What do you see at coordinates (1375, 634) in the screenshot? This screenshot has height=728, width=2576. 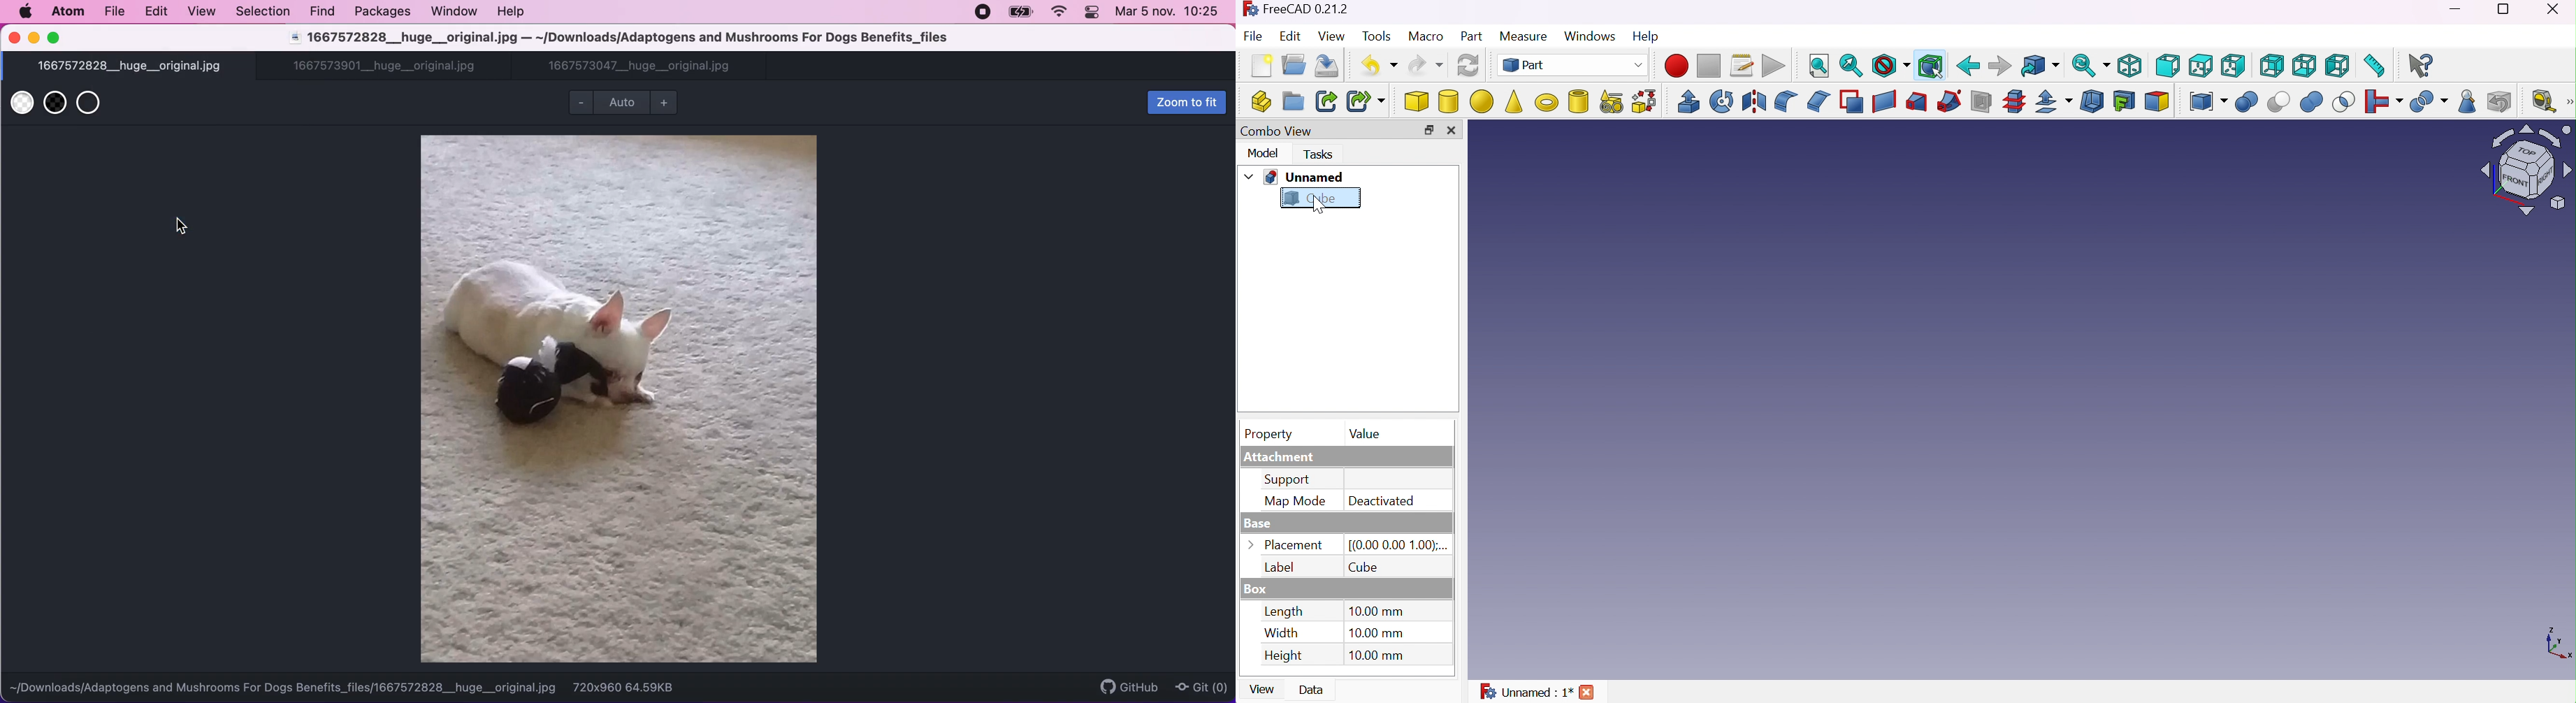 I see `10.00 mm` at bounding box center [1375, 634].